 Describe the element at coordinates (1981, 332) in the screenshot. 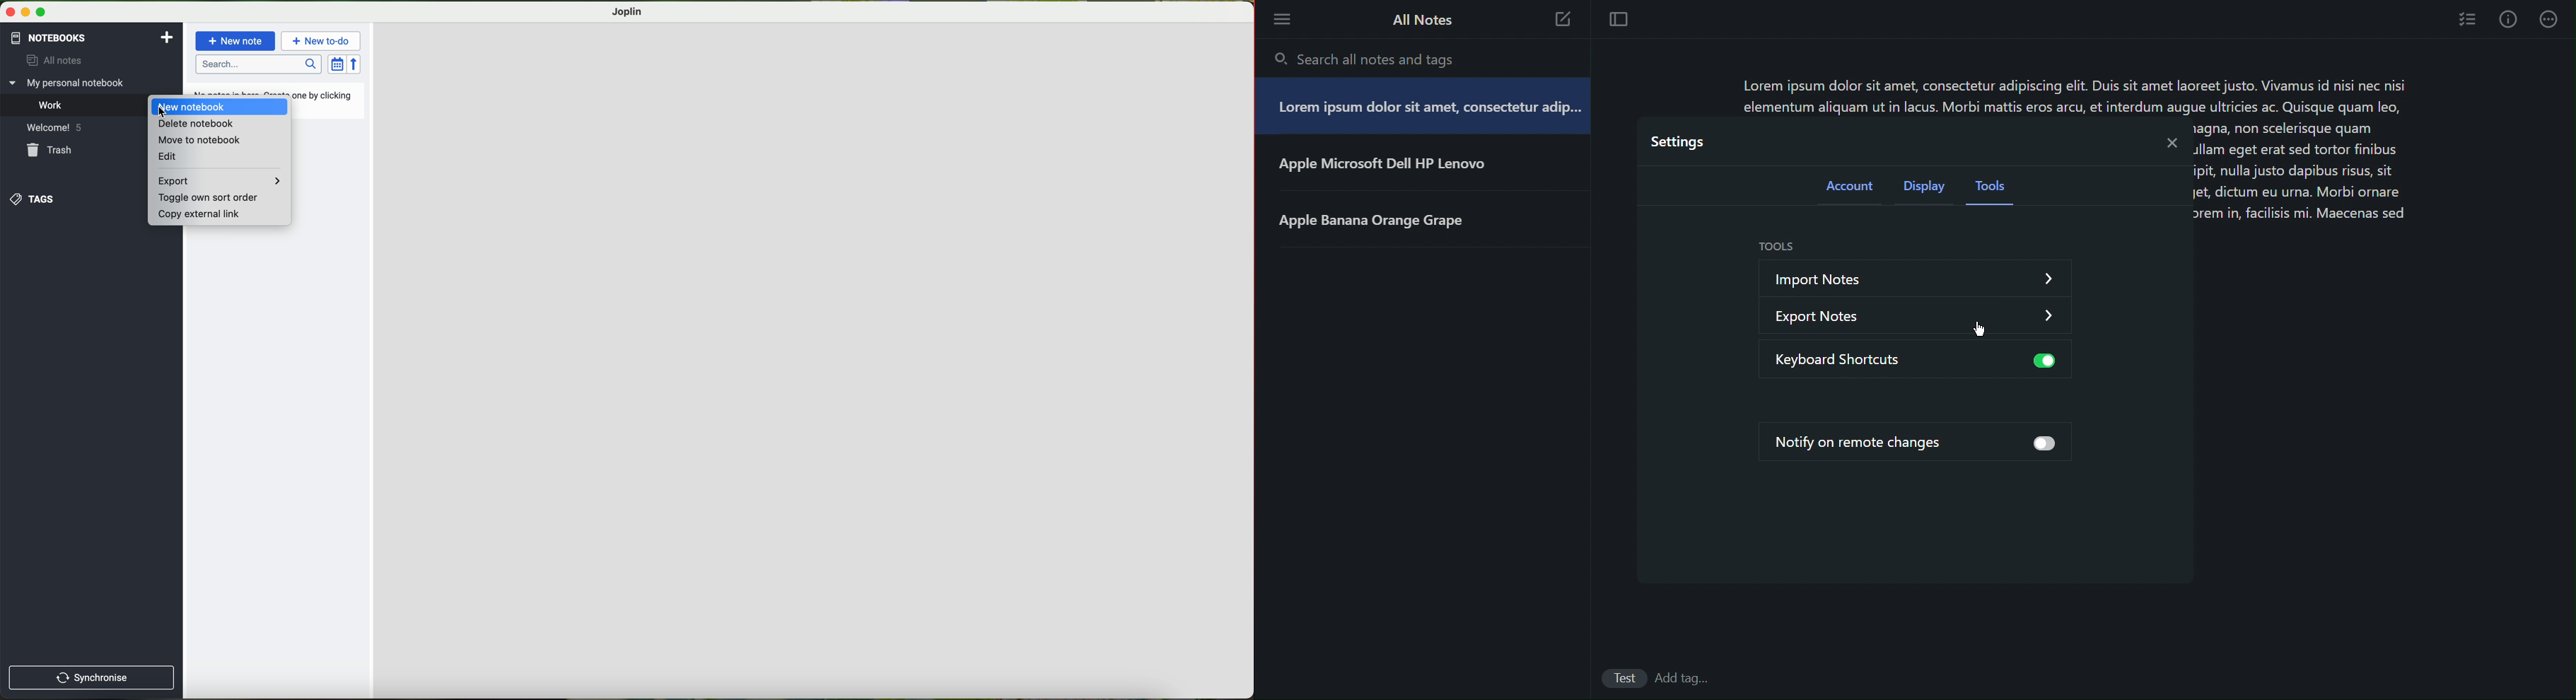

I see `cursor` at that location.